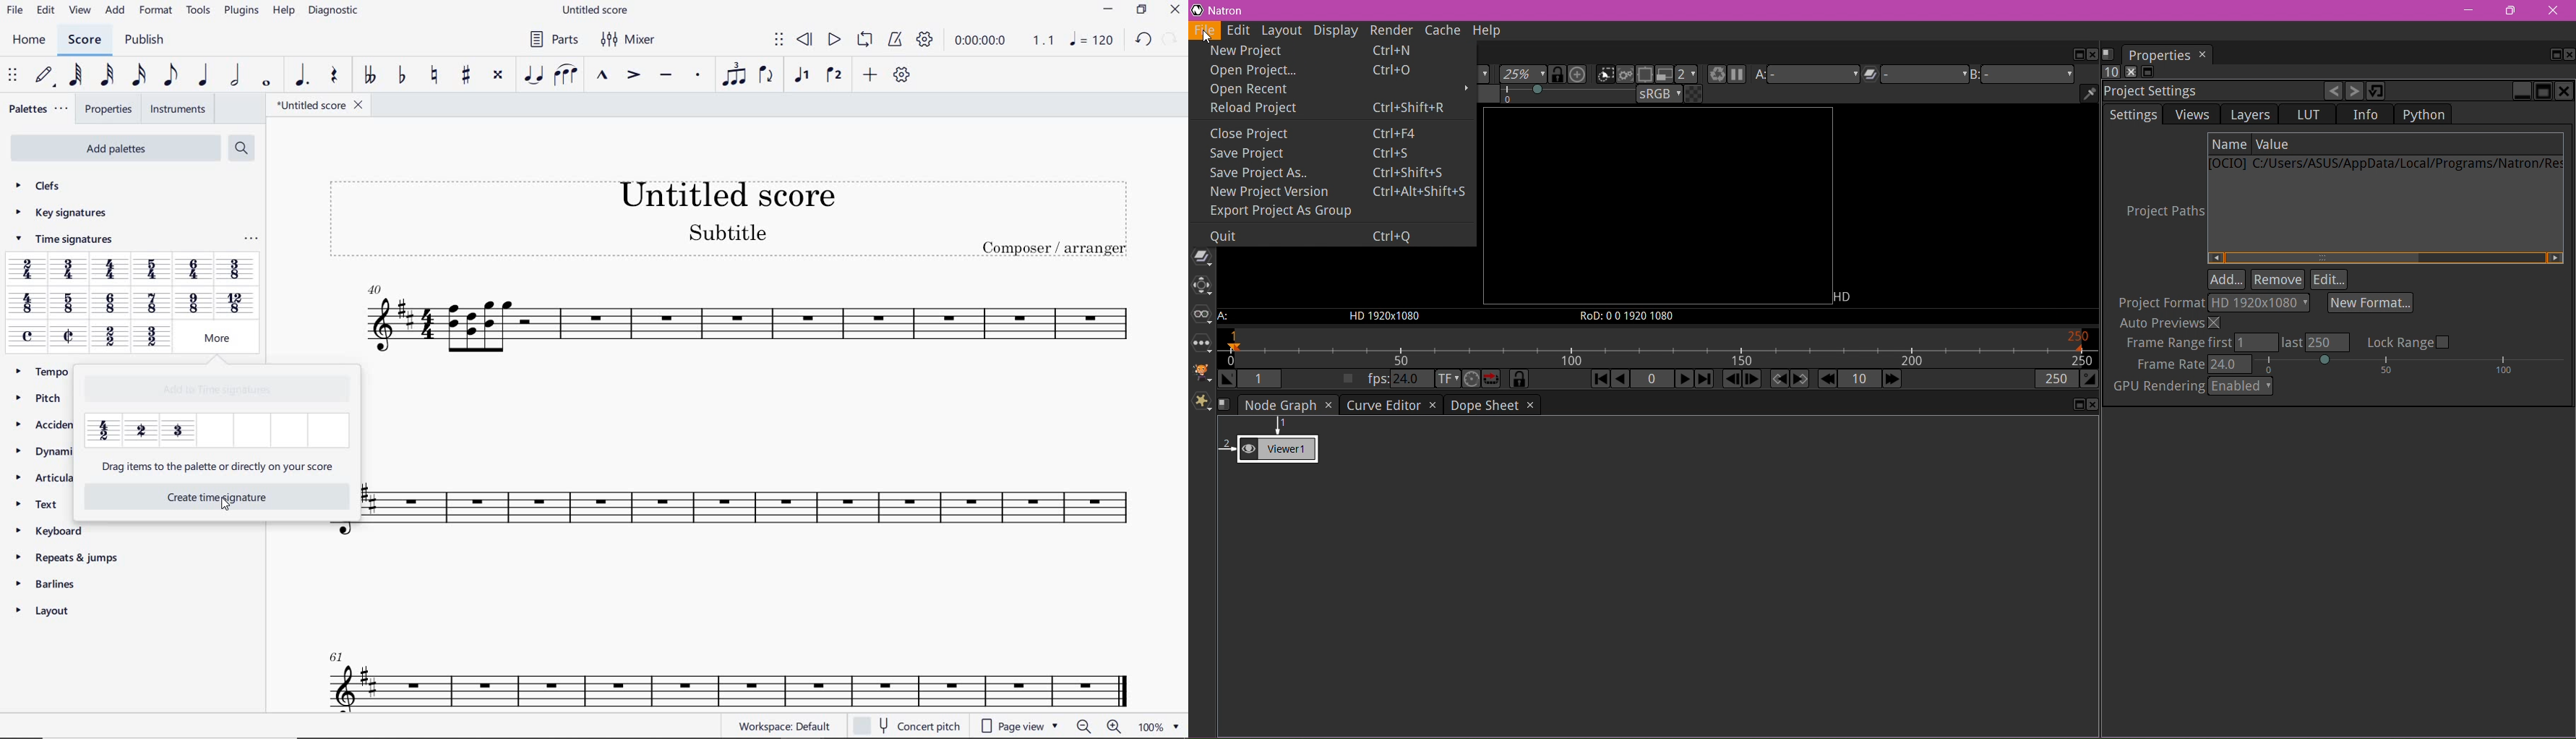 The height and width of the screenshot is (756, 2576). What do you see at coordinates (152, 304) in the screenshot?
I see `7/8` at bounding box center [152, 304].